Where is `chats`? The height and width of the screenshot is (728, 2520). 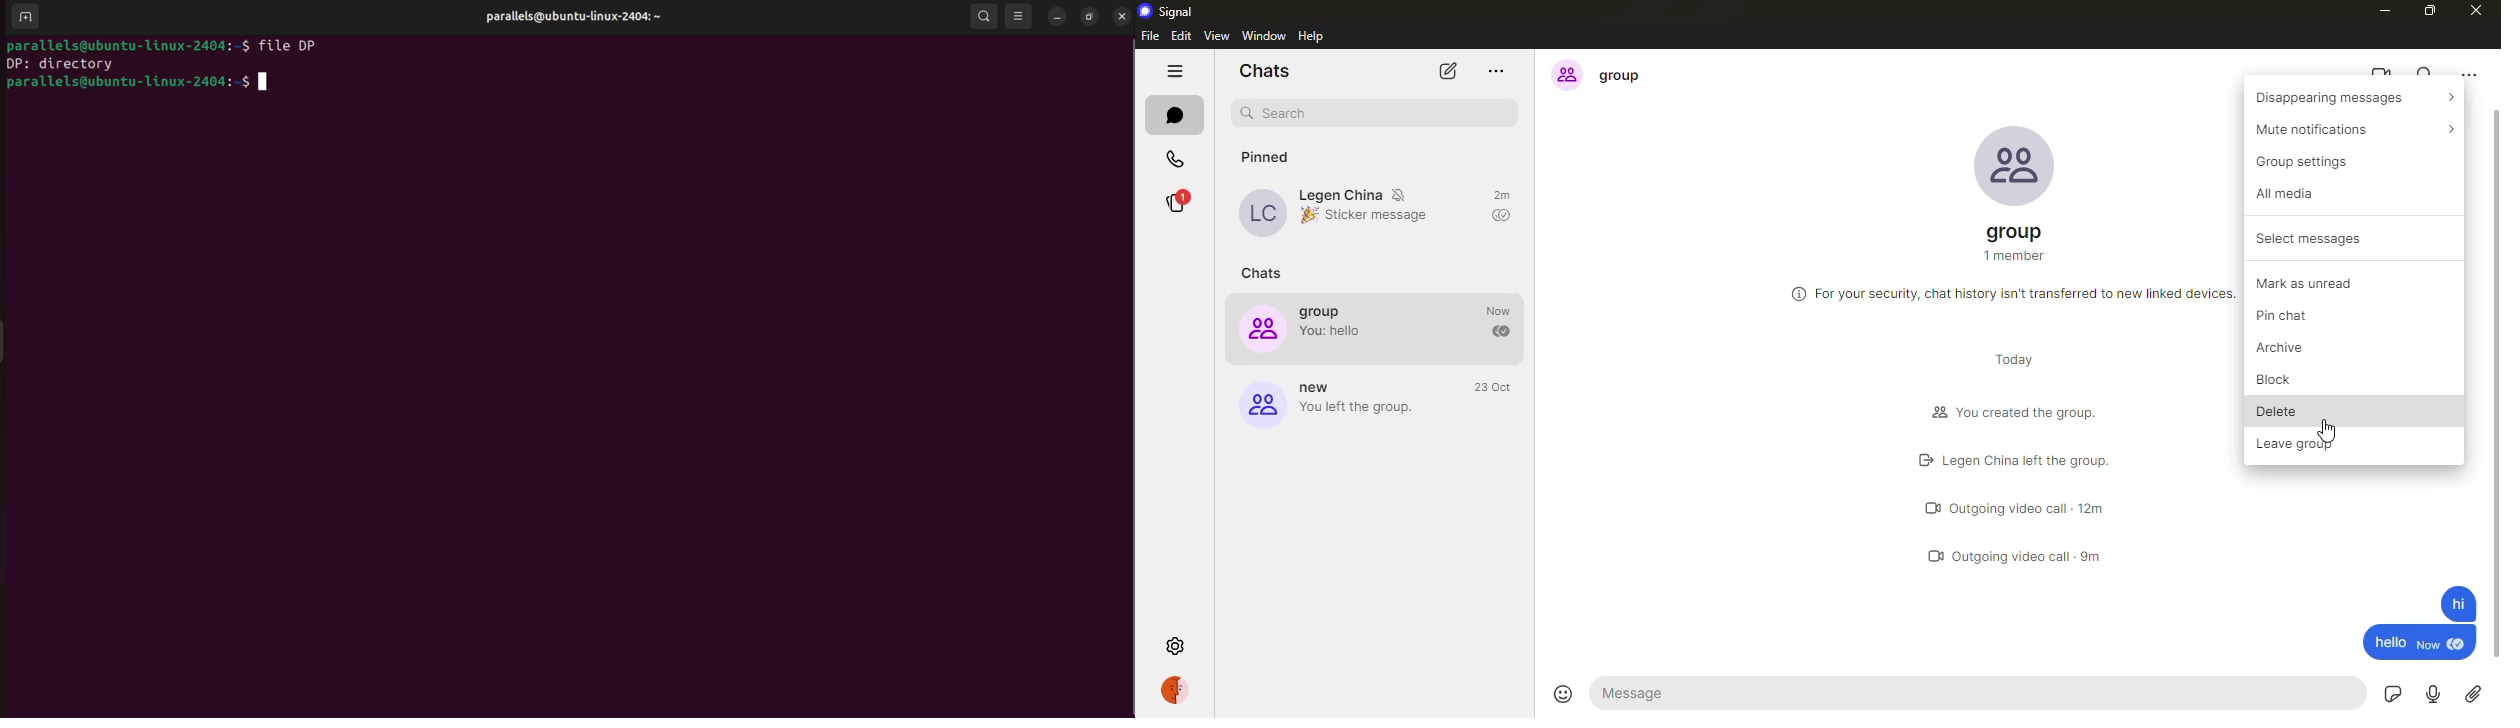 chats is located at coordinates (1263, 72).